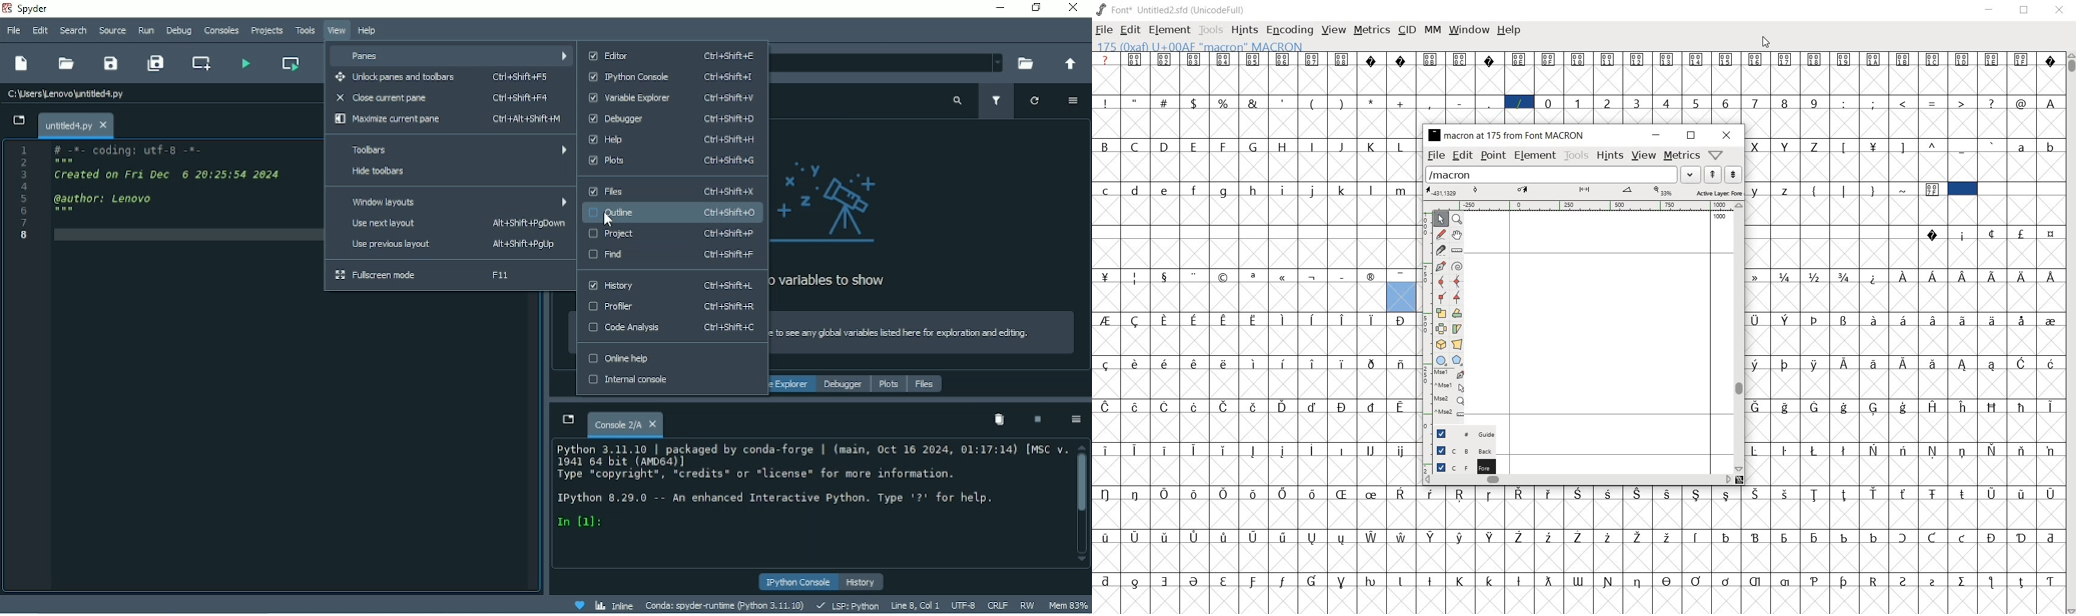 This screenshot has height=616, width=2100. What do you see at coordinates (425, 276) in the screenshot?
I see `Fullscreen mode` at bounding box center [425, 276].